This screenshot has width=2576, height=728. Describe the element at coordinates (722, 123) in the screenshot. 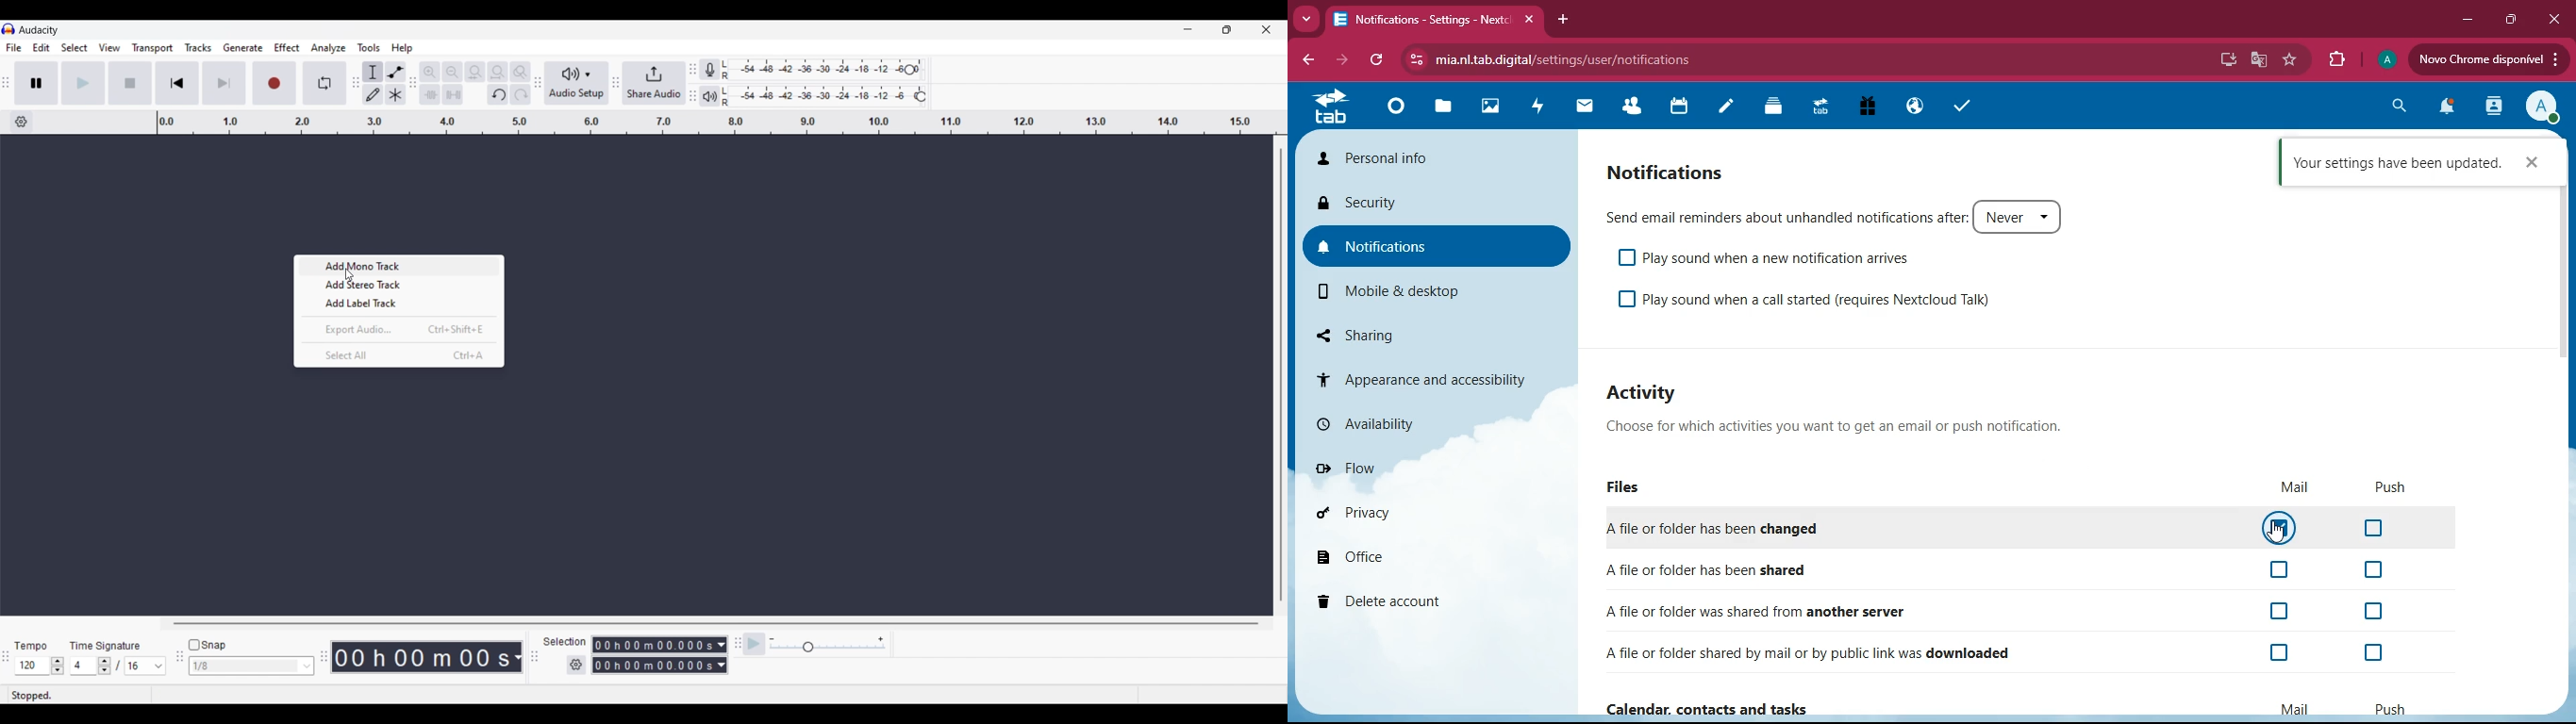

I see `Scale to measure audio length` at that location.